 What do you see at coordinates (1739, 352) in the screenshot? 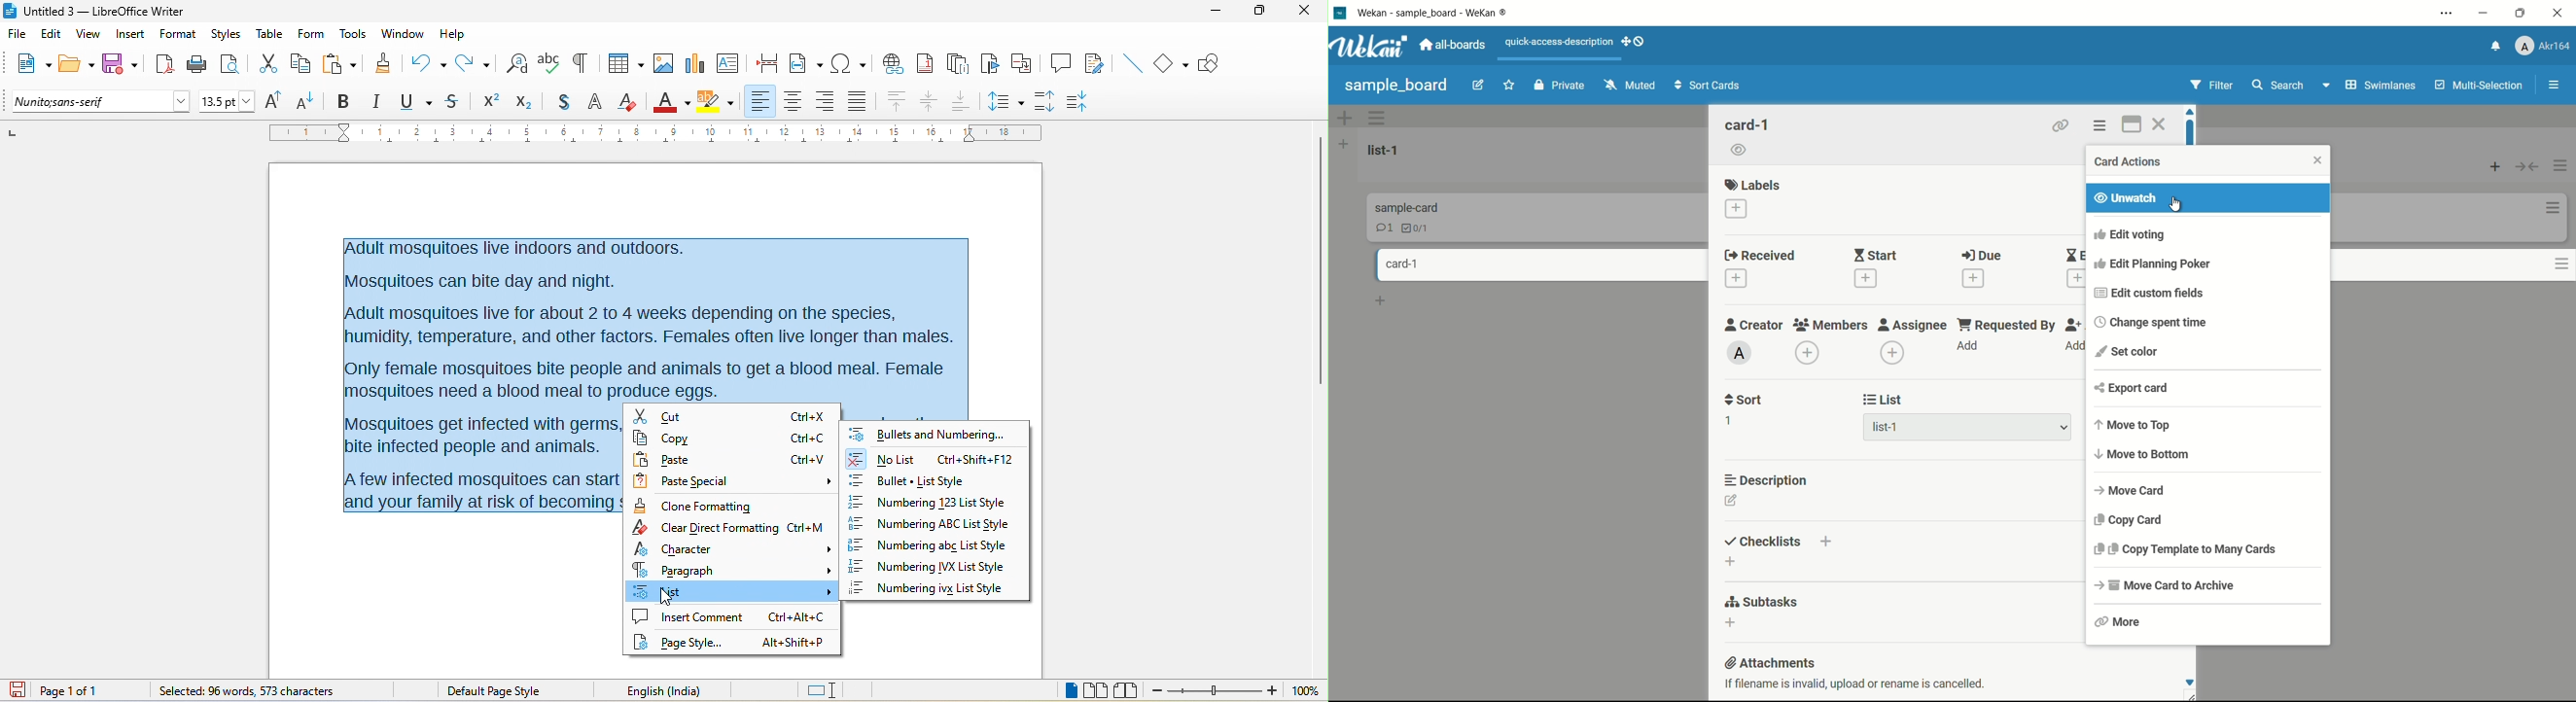
I see `admin` at bounding box center [1739, 352].